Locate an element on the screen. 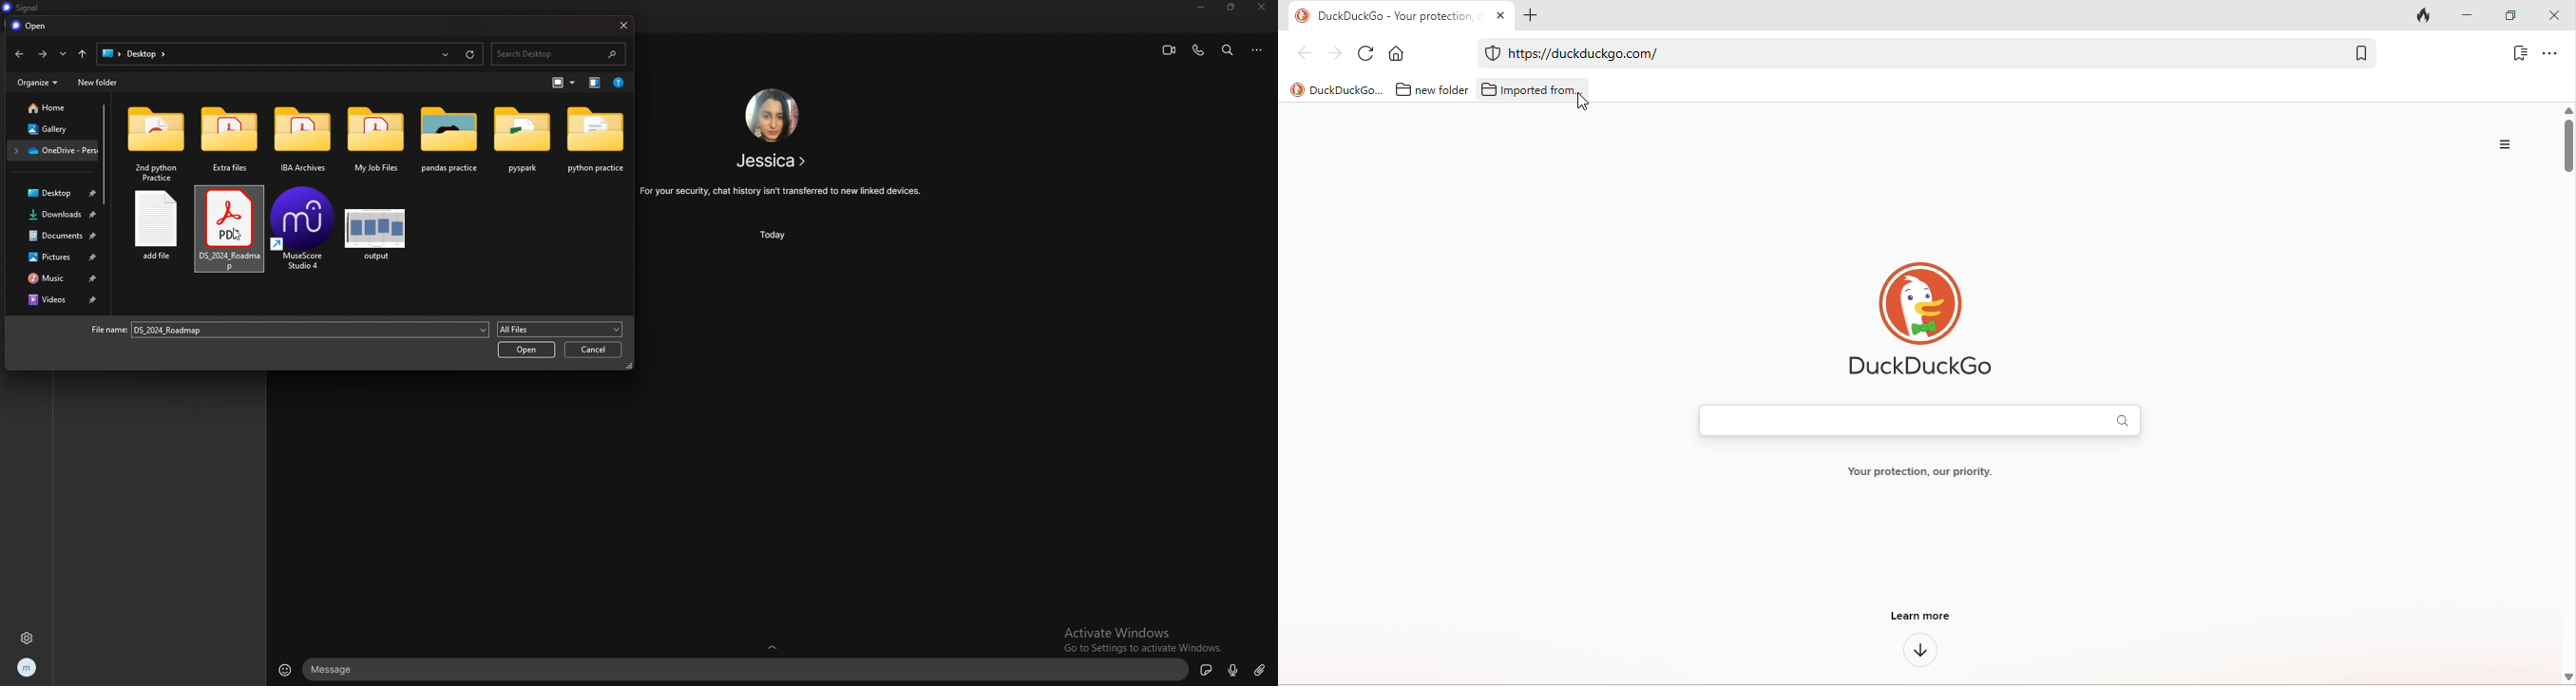 Image resolution: width=2576 pixels, height=700 pixels. file is located at coordinates (304, 235).